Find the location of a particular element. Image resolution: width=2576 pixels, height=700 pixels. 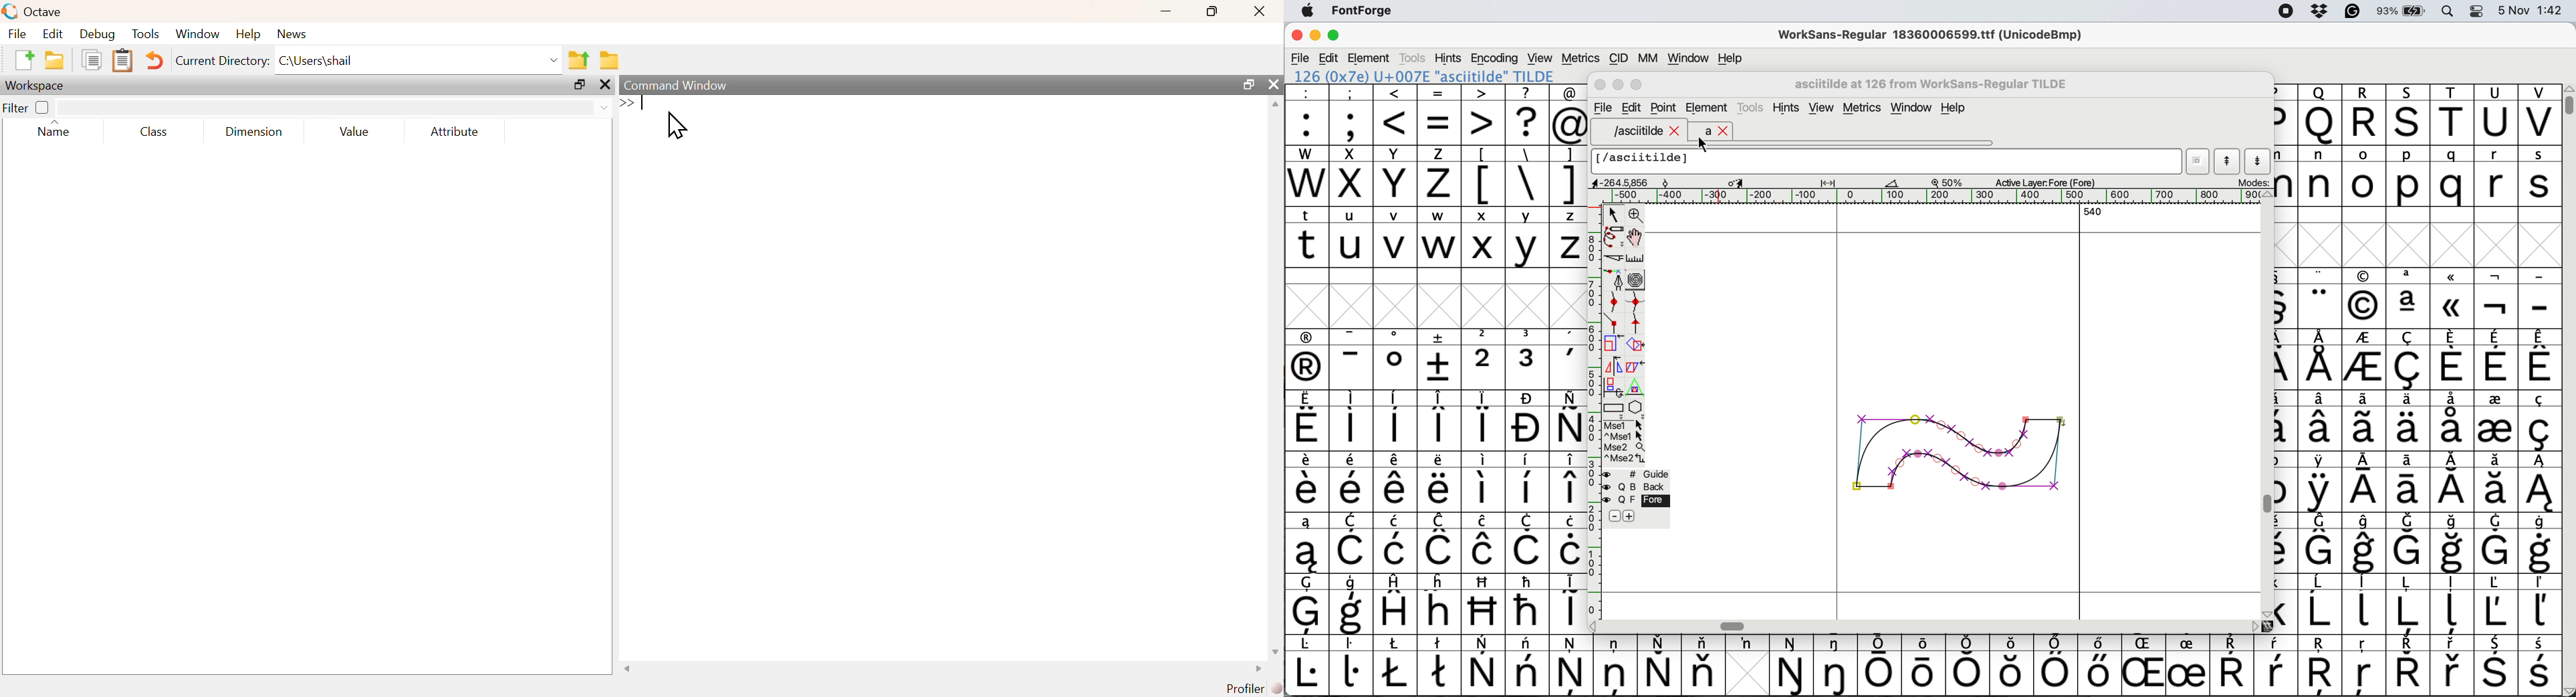

symbol is located at coordinates (2455, 605).